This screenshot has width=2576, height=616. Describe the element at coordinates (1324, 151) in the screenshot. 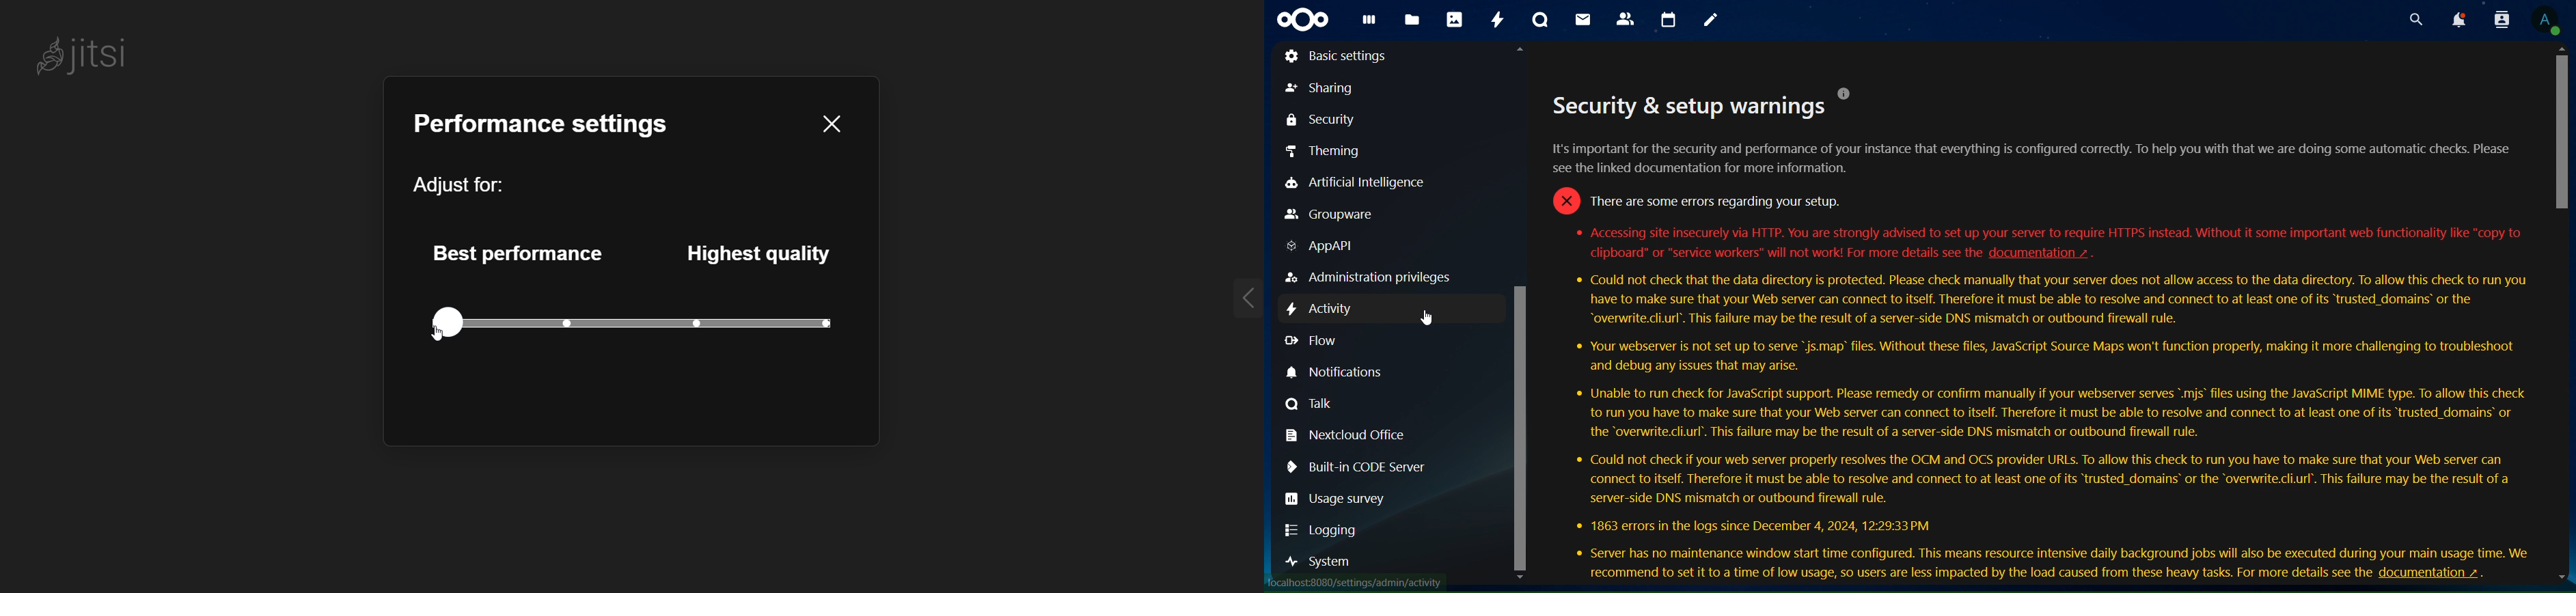

I see `theming` at that location.